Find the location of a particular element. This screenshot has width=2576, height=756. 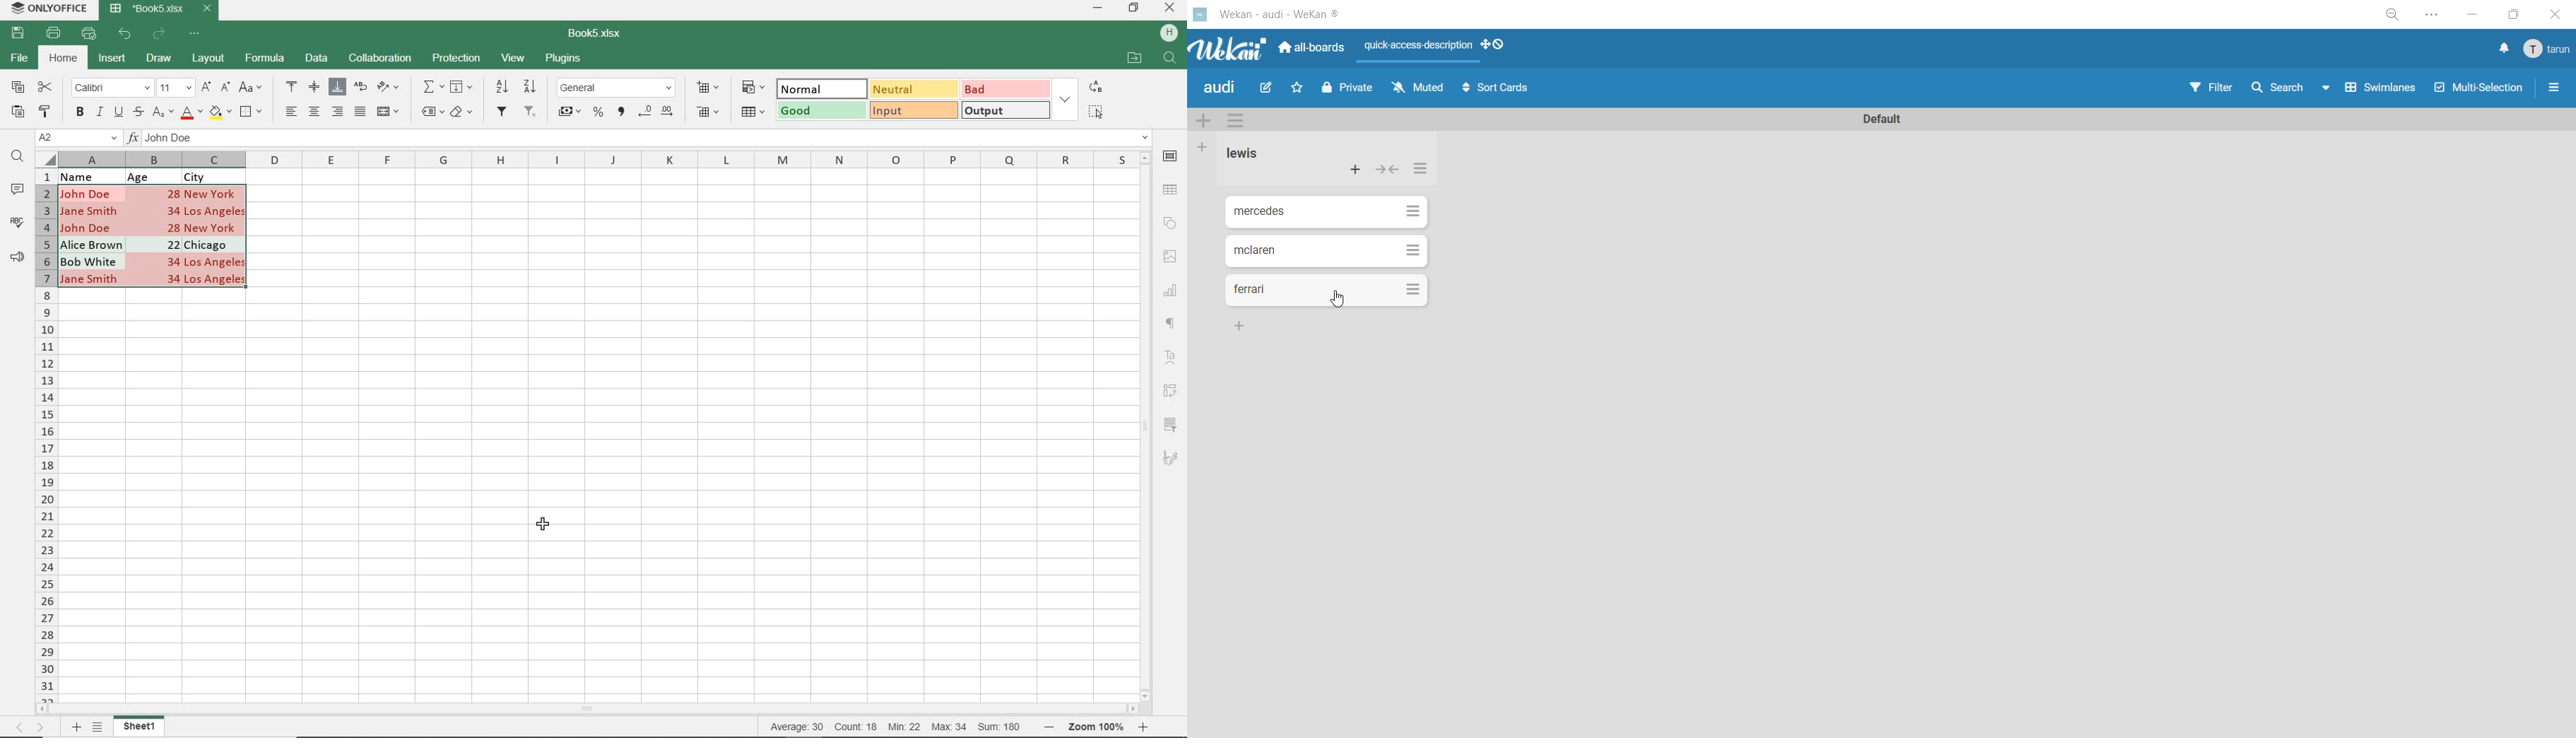

VIEW is located at coordinates (515, 57).